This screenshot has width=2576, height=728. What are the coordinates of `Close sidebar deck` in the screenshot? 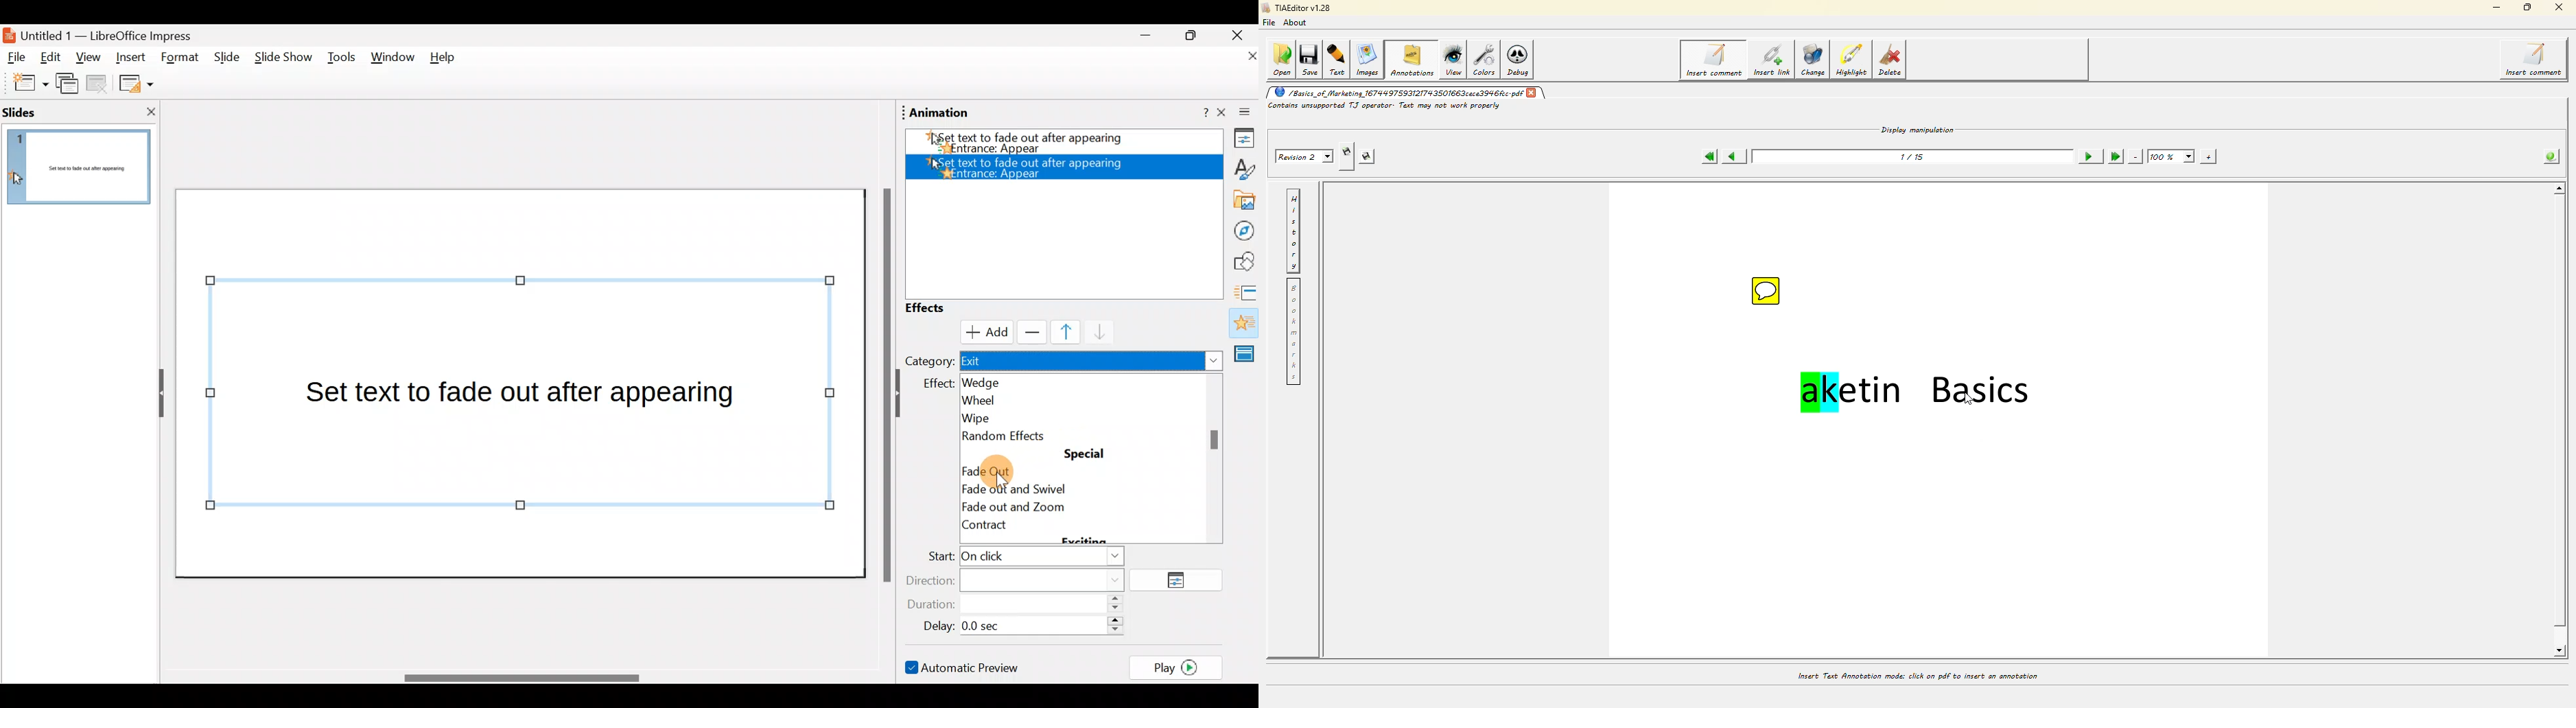 It's located at (1239, 113).